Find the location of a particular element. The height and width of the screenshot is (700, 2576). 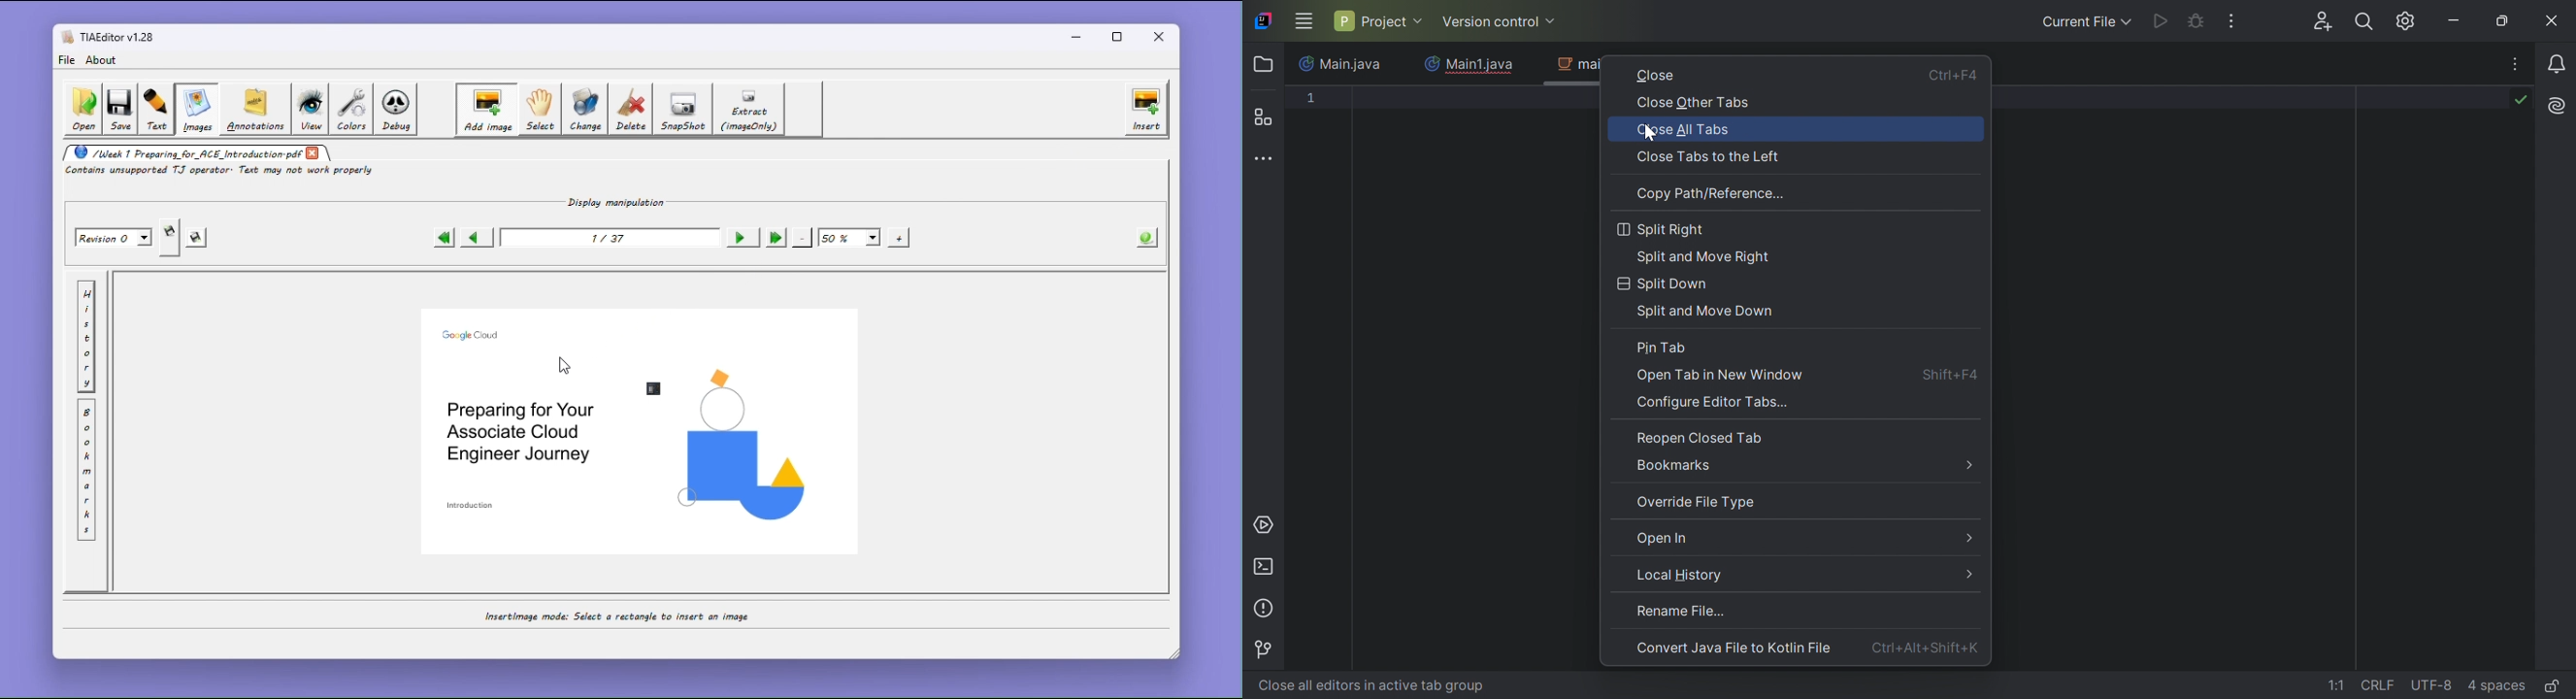

Updates available. IDE and Project settings. is located at coordinates (2405, 21).